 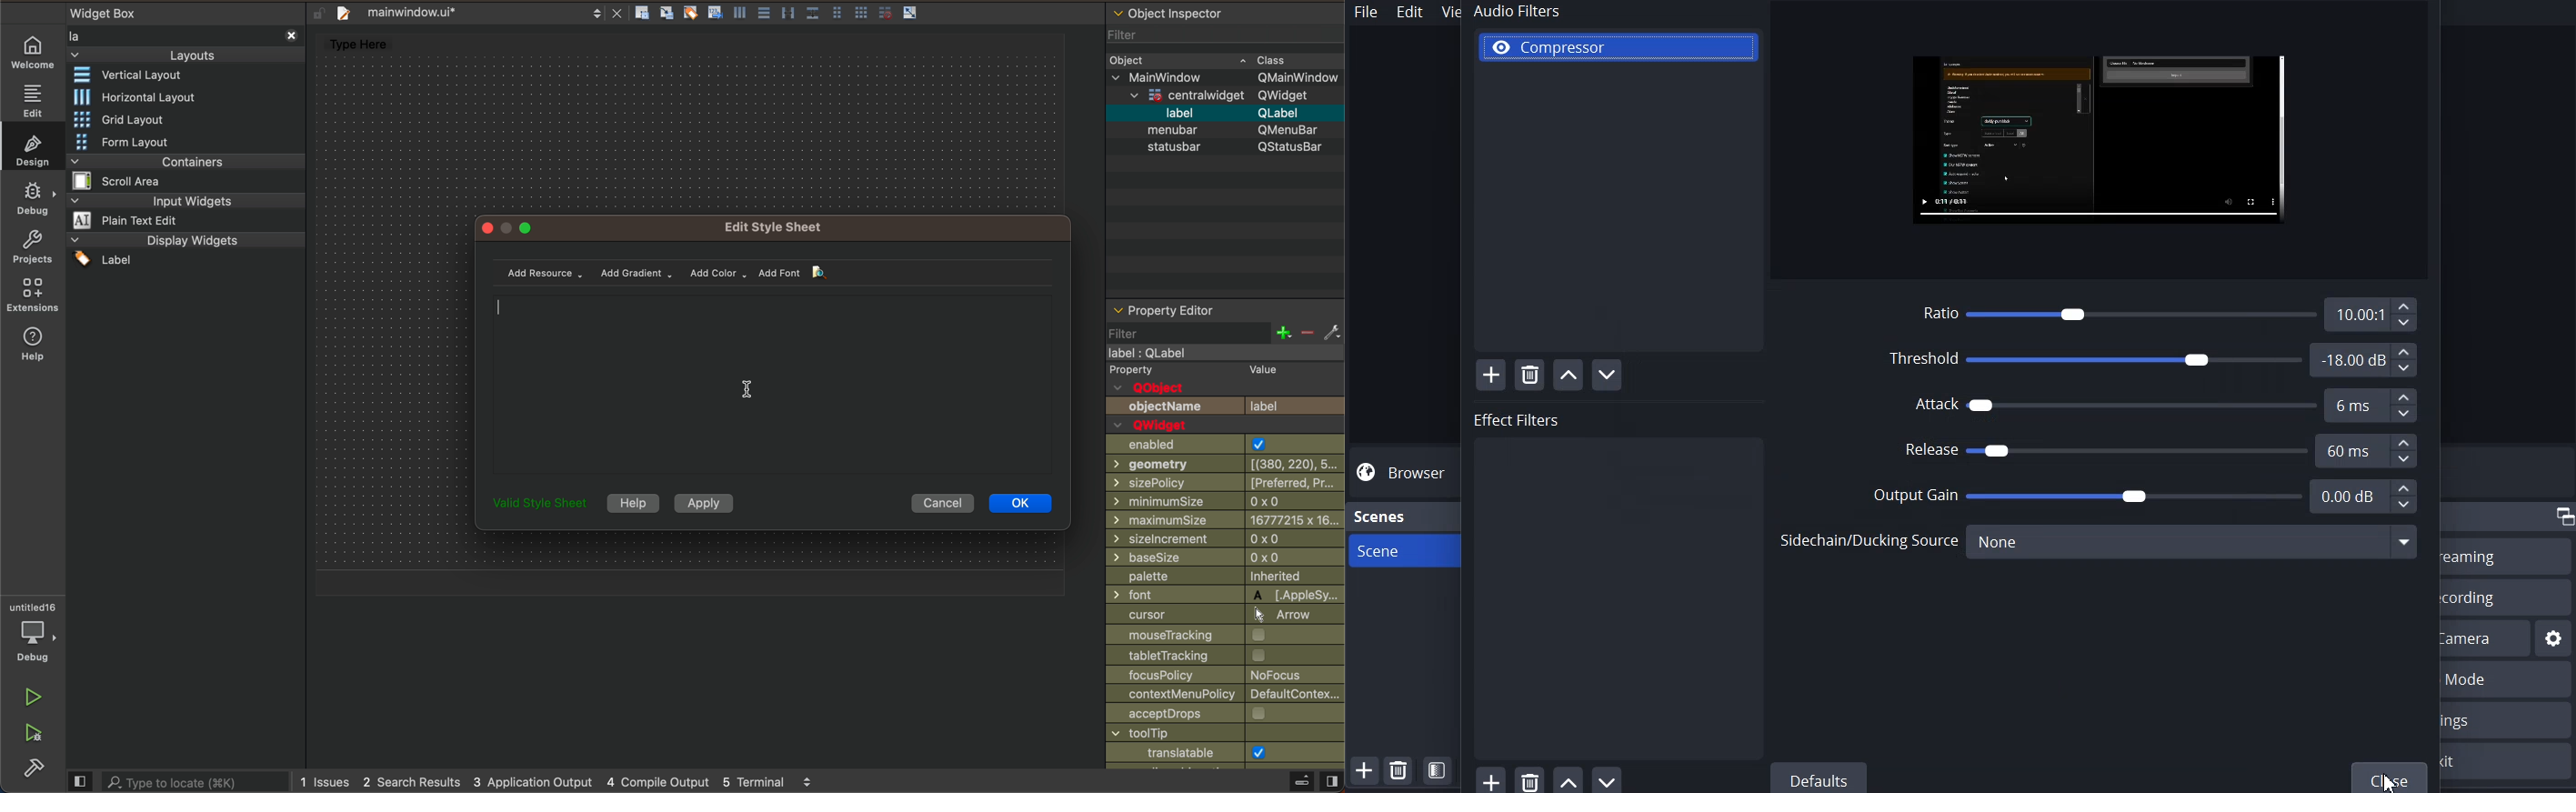 I want to click on enabled, so click(x=1224, y=437).